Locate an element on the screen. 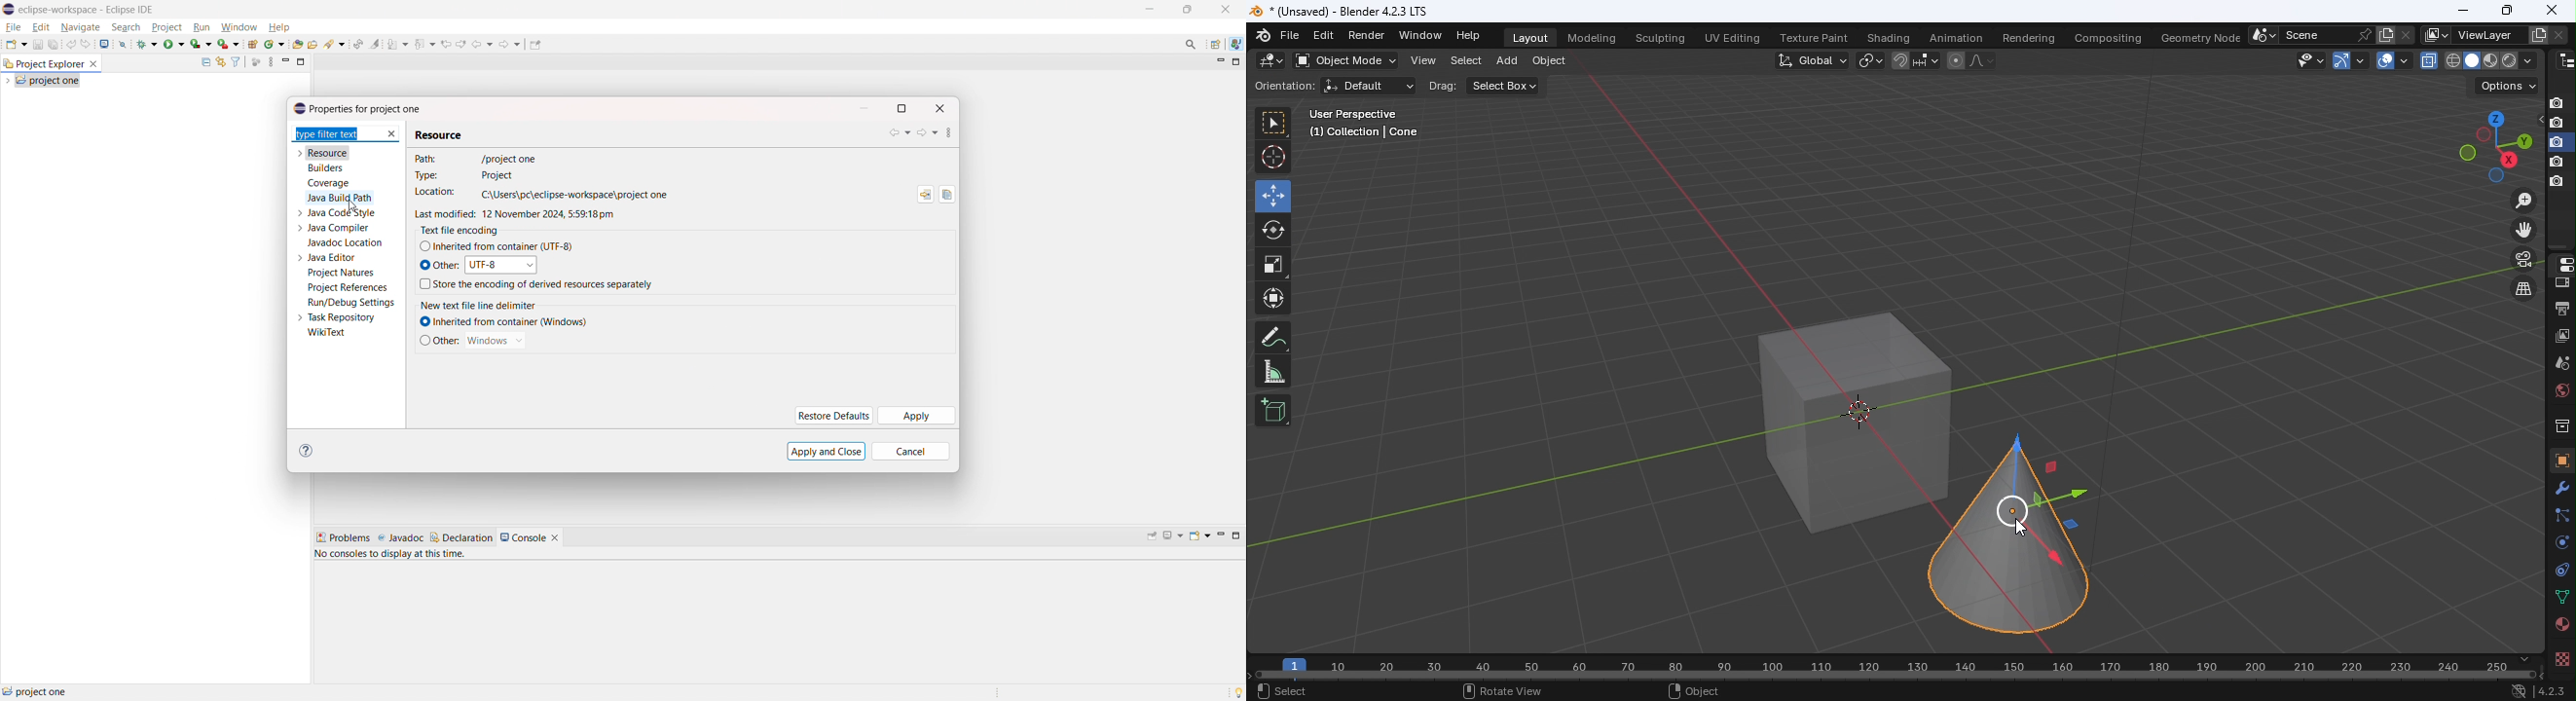 This screenshot has height=728, width=2576. Workspace is located at coordinates (1876, 379).